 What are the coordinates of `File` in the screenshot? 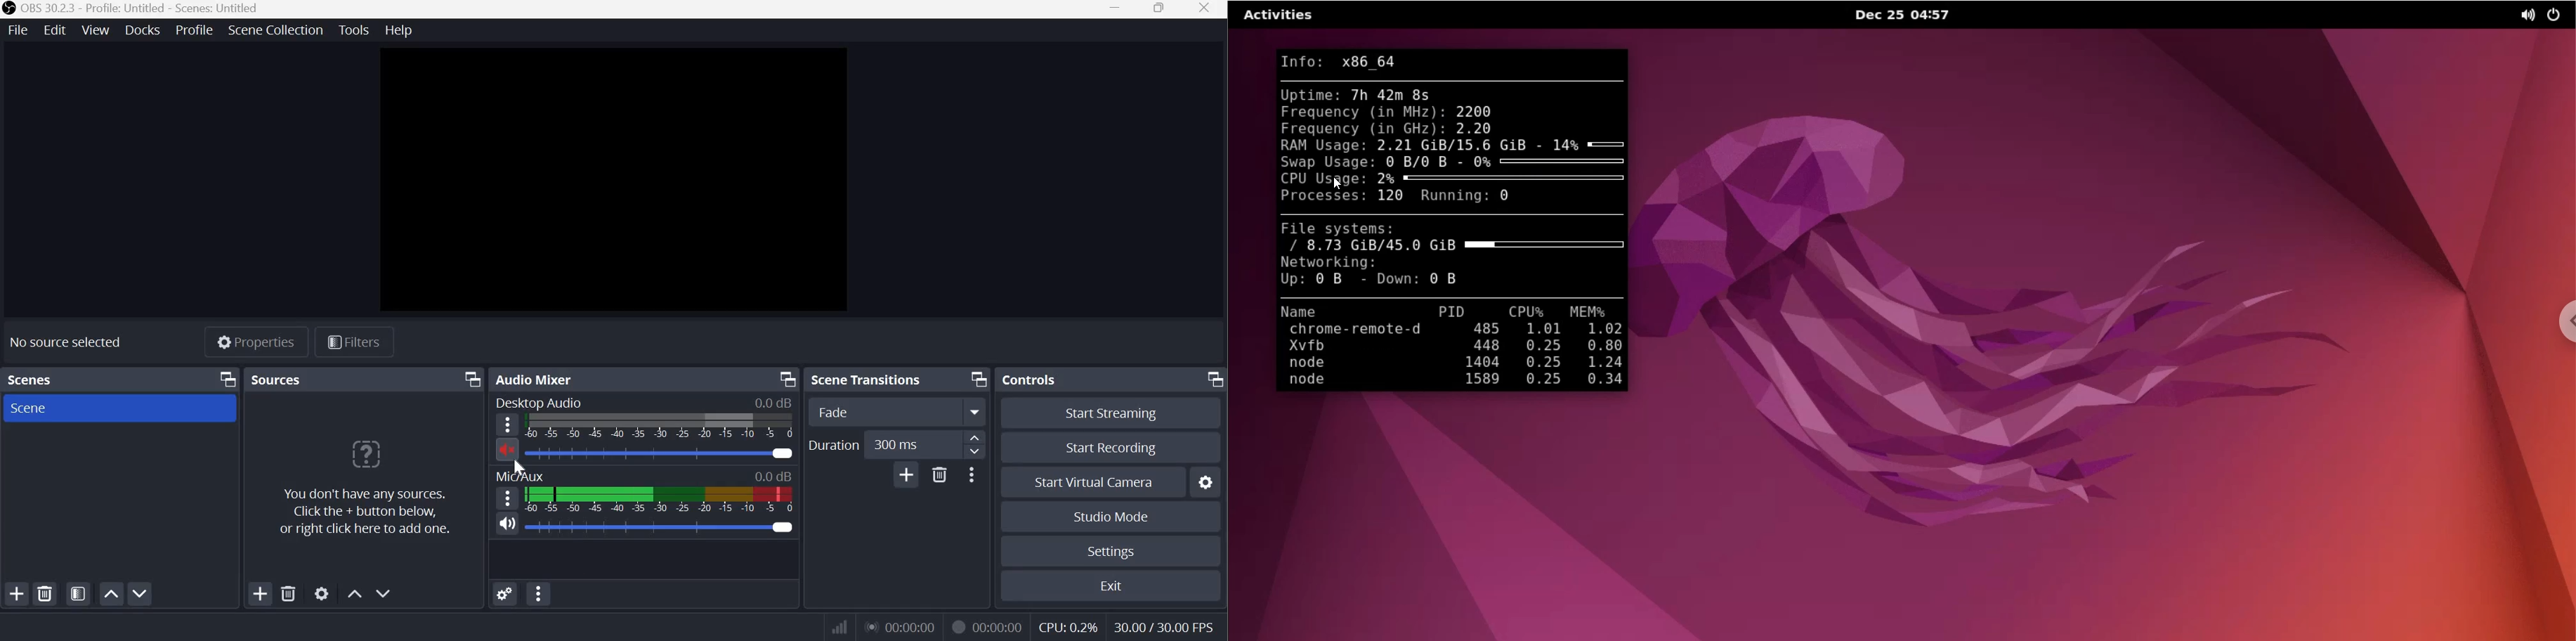 It's located at (18, 30).